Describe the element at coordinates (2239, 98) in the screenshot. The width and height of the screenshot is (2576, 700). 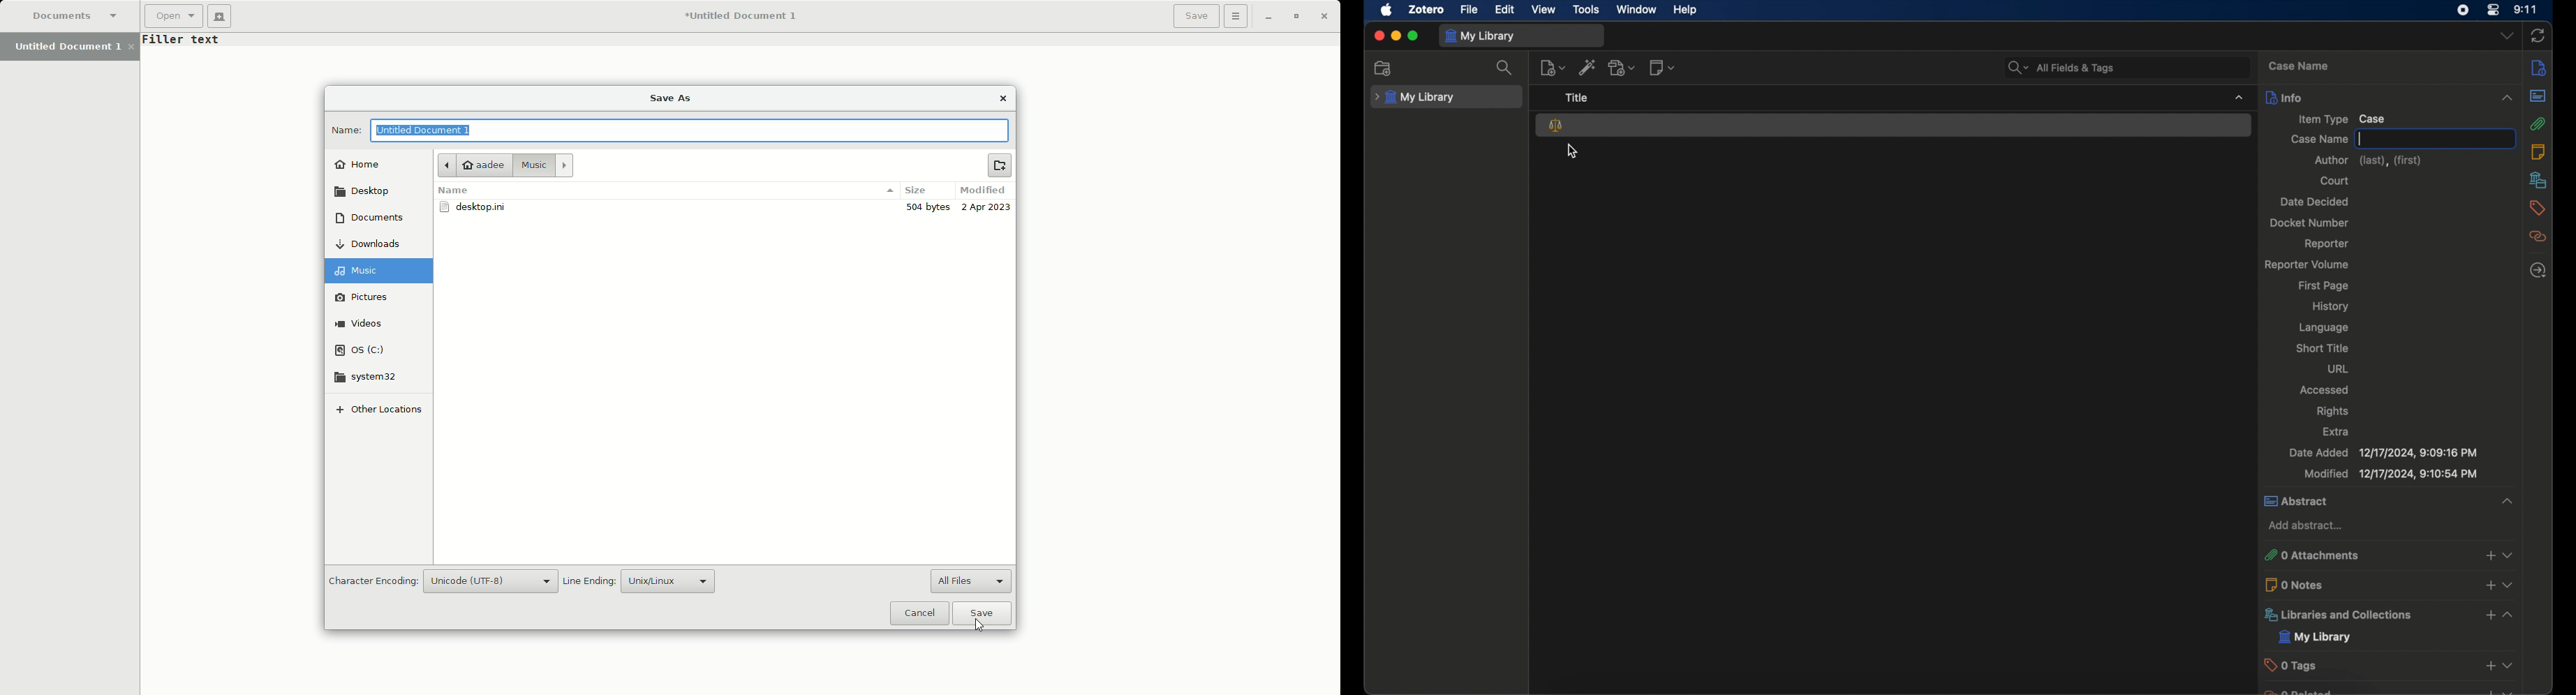
I see `dropdown` at that location.